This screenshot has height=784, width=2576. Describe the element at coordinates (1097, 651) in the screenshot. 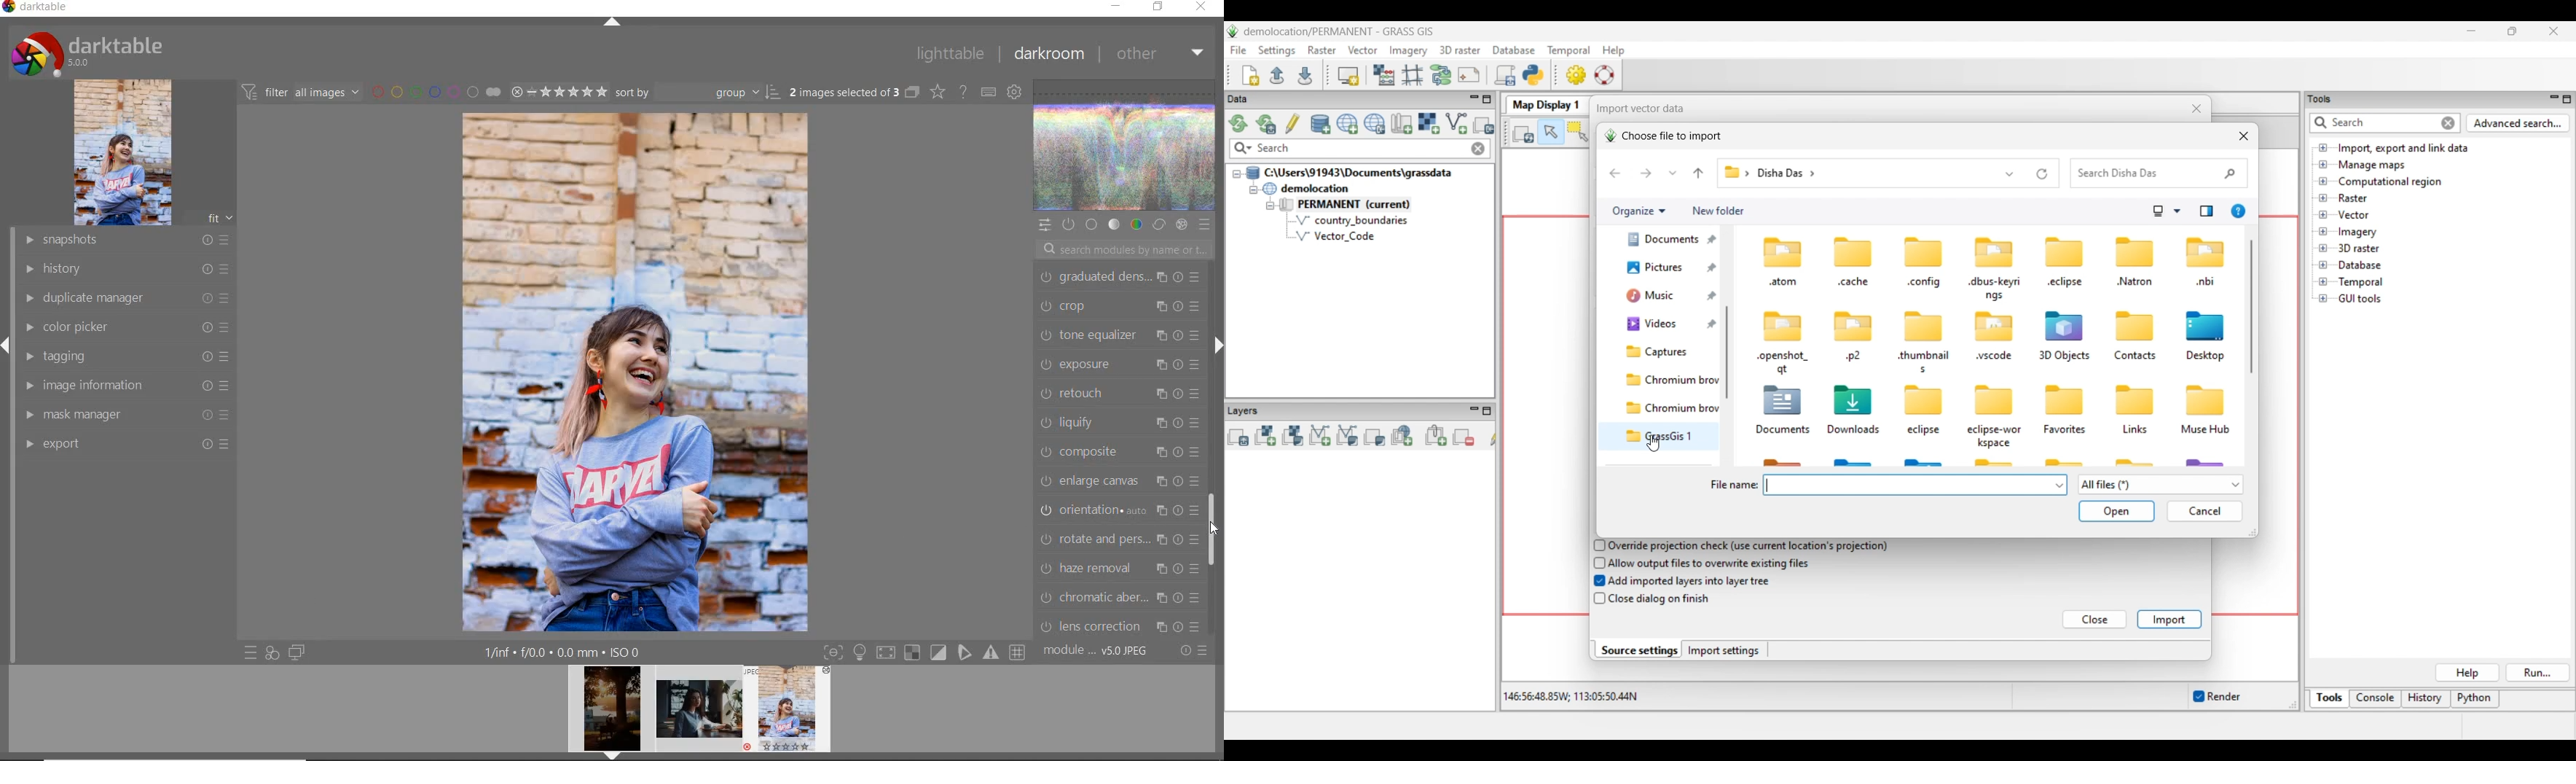

I see `module order` at that location.